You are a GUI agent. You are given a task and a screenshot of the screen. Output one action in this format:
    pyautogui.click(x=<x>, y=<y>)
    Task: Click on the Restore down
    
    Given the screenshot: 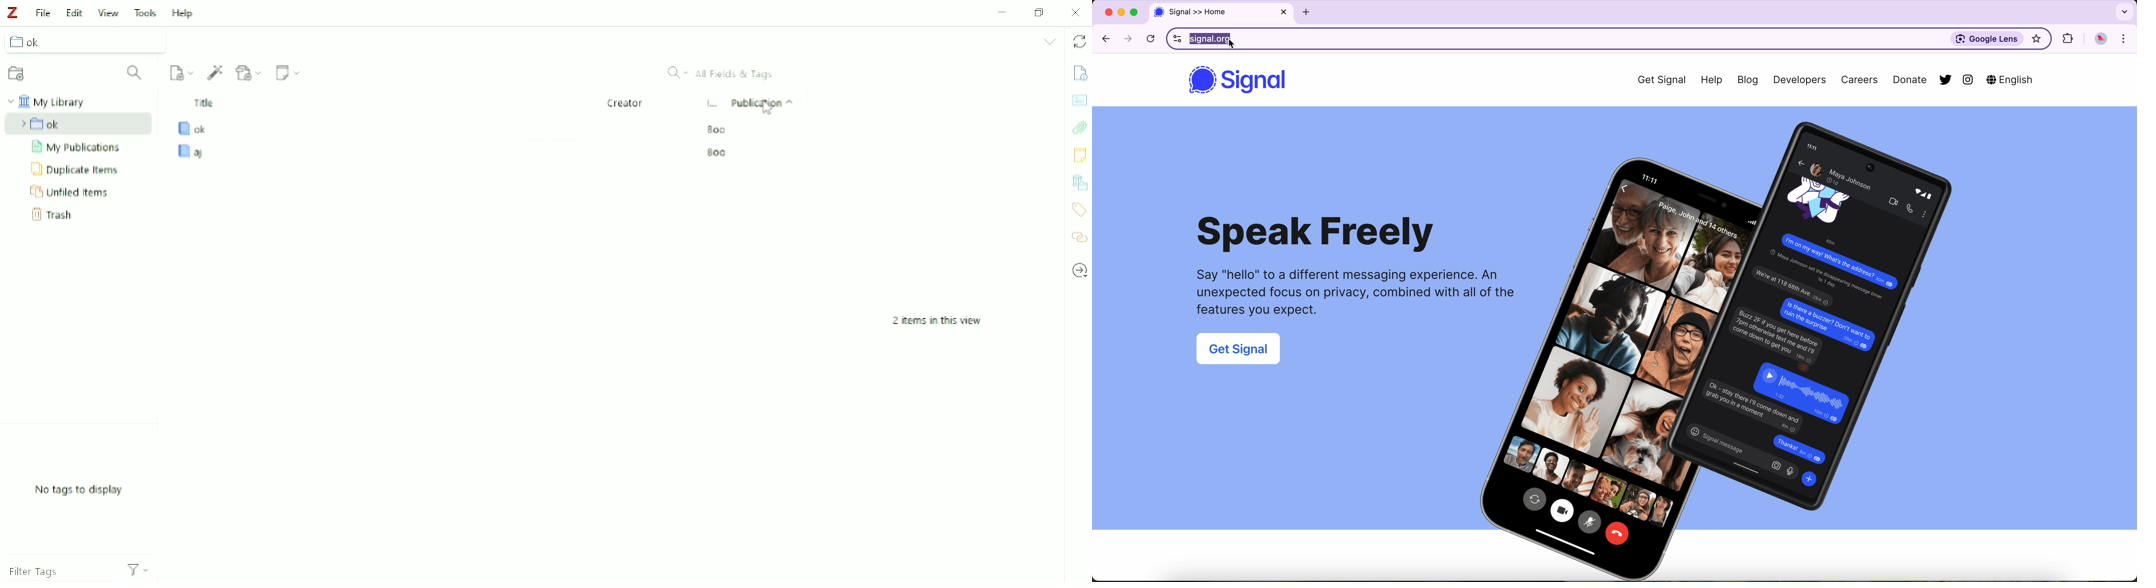 What is the action you would take?
    pyautogui.click(x=1042, y=13)
    